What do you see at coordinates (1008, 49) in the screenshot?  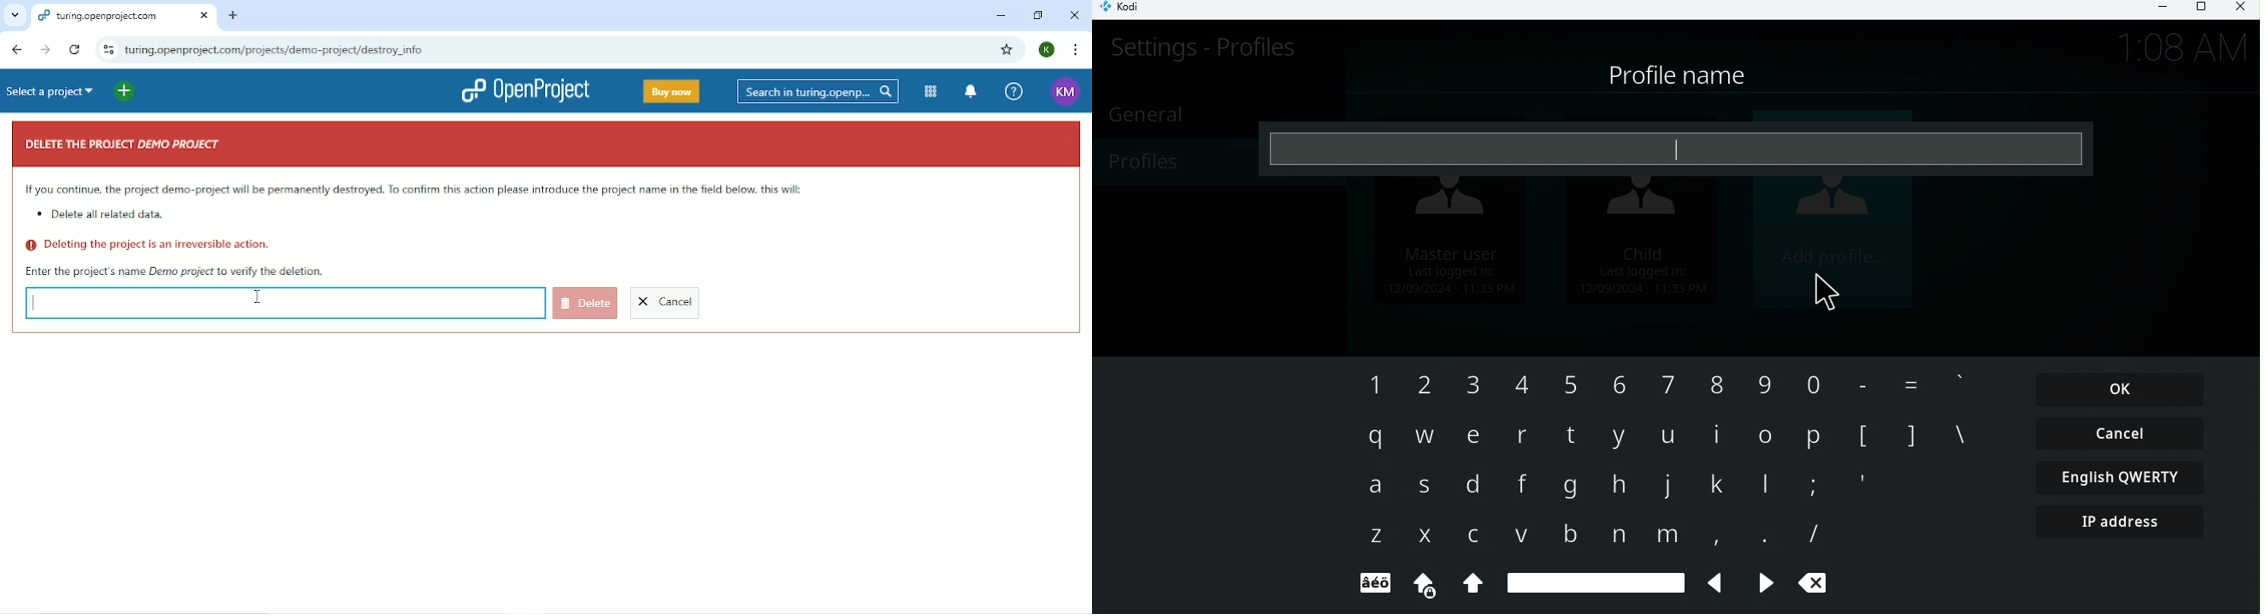 I see `Bookmark this tab` at bounding box center [1008, 49].